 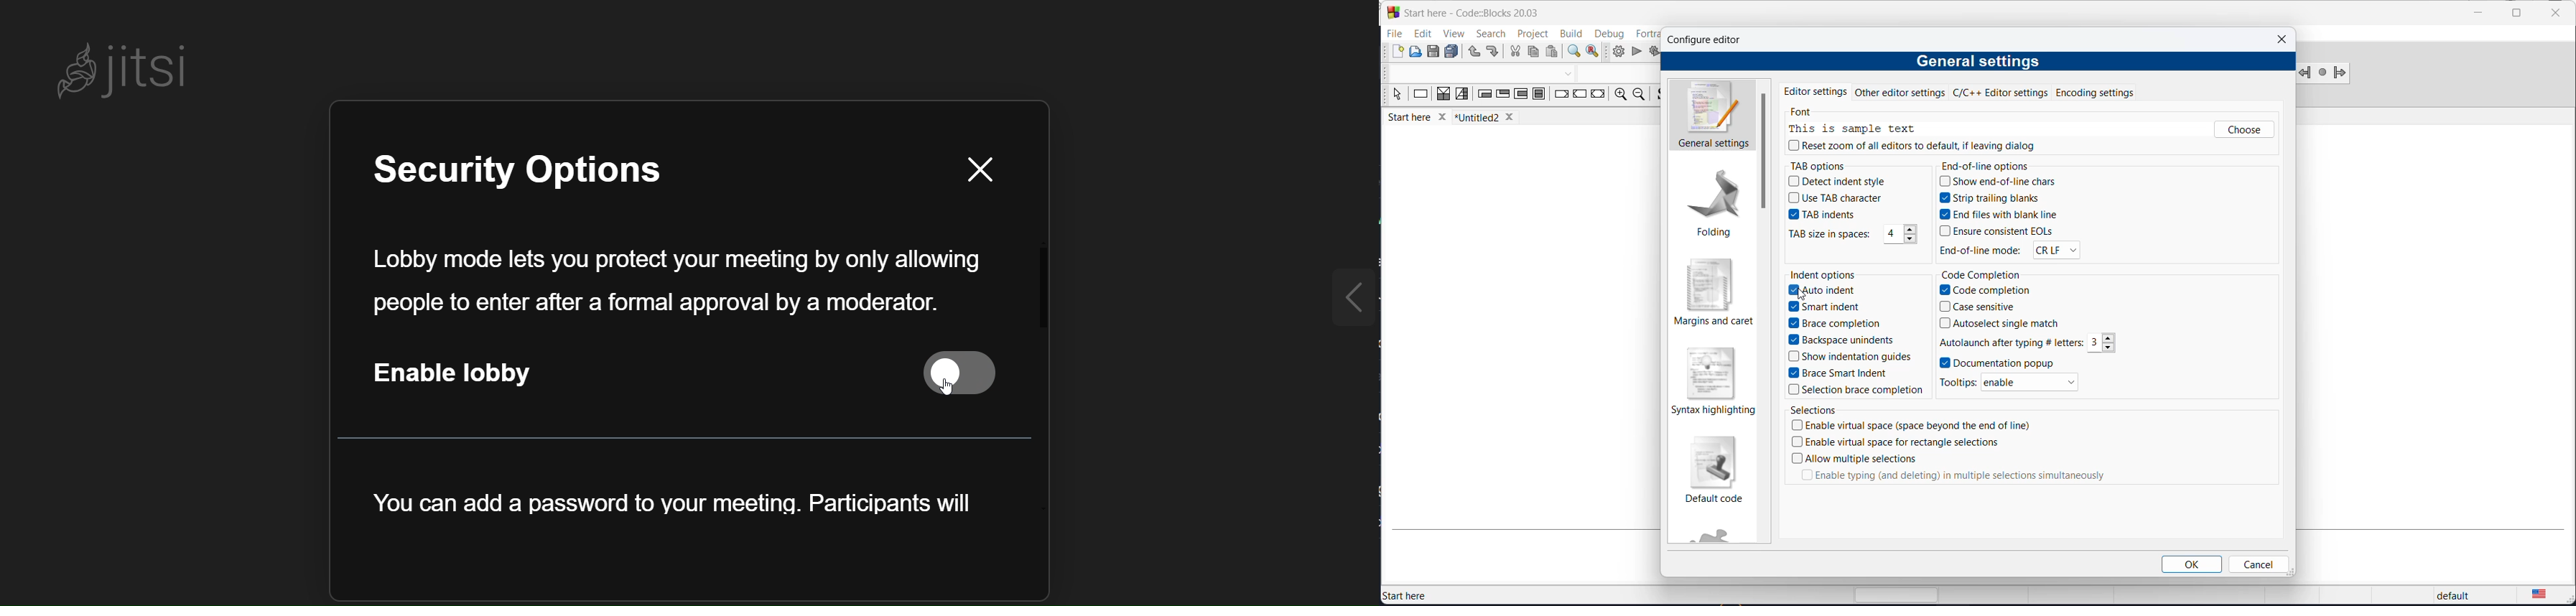 I want to click on block instruction, so click(x=1540, y=96).